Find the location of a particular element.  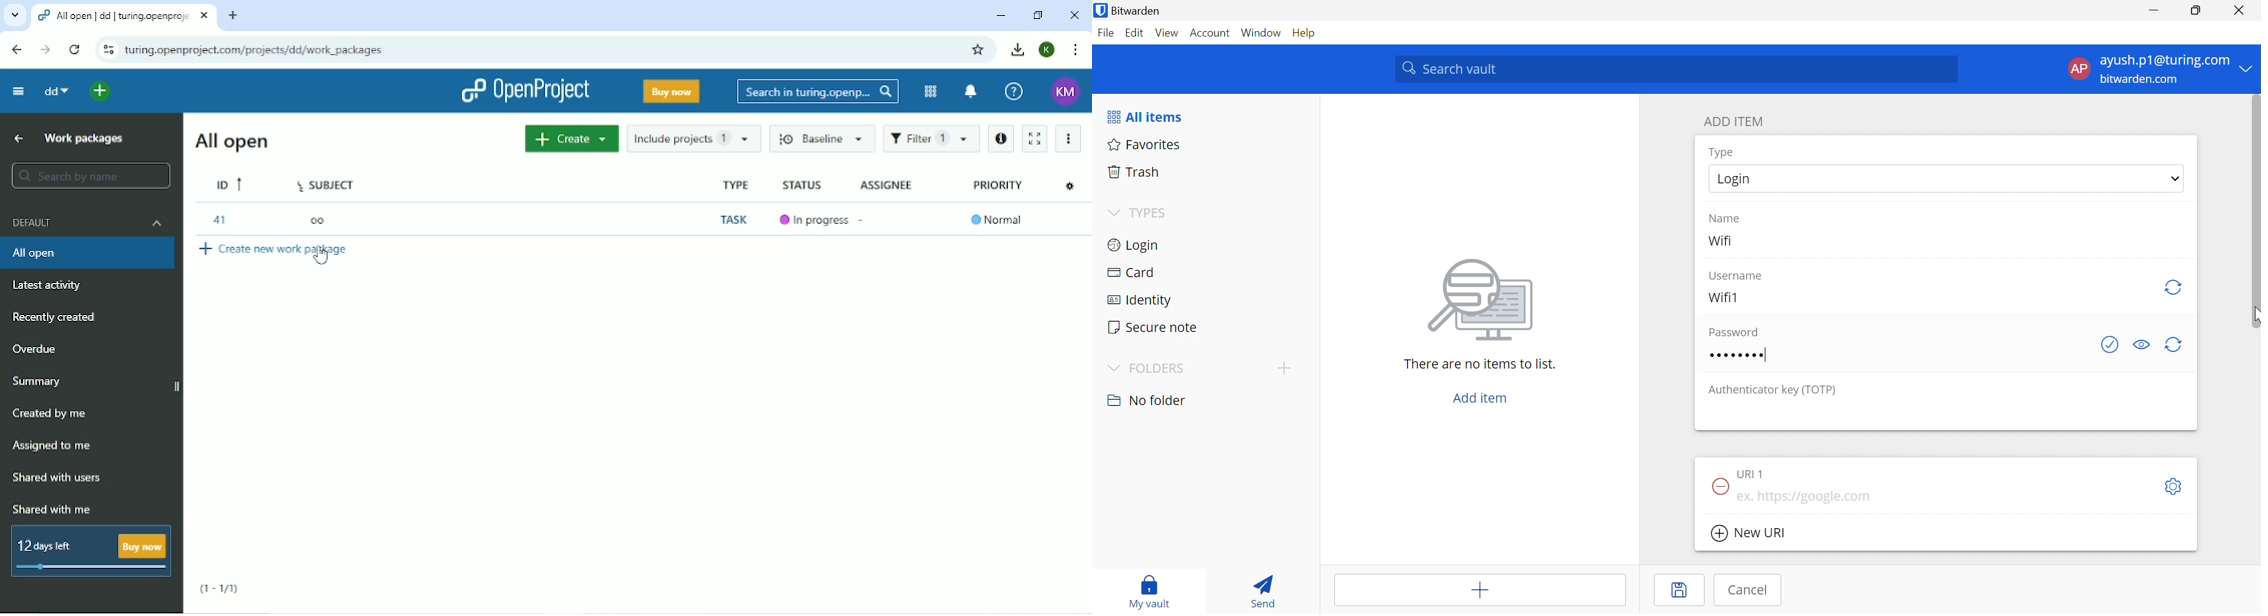

Up is located at coordinates (16, 138).